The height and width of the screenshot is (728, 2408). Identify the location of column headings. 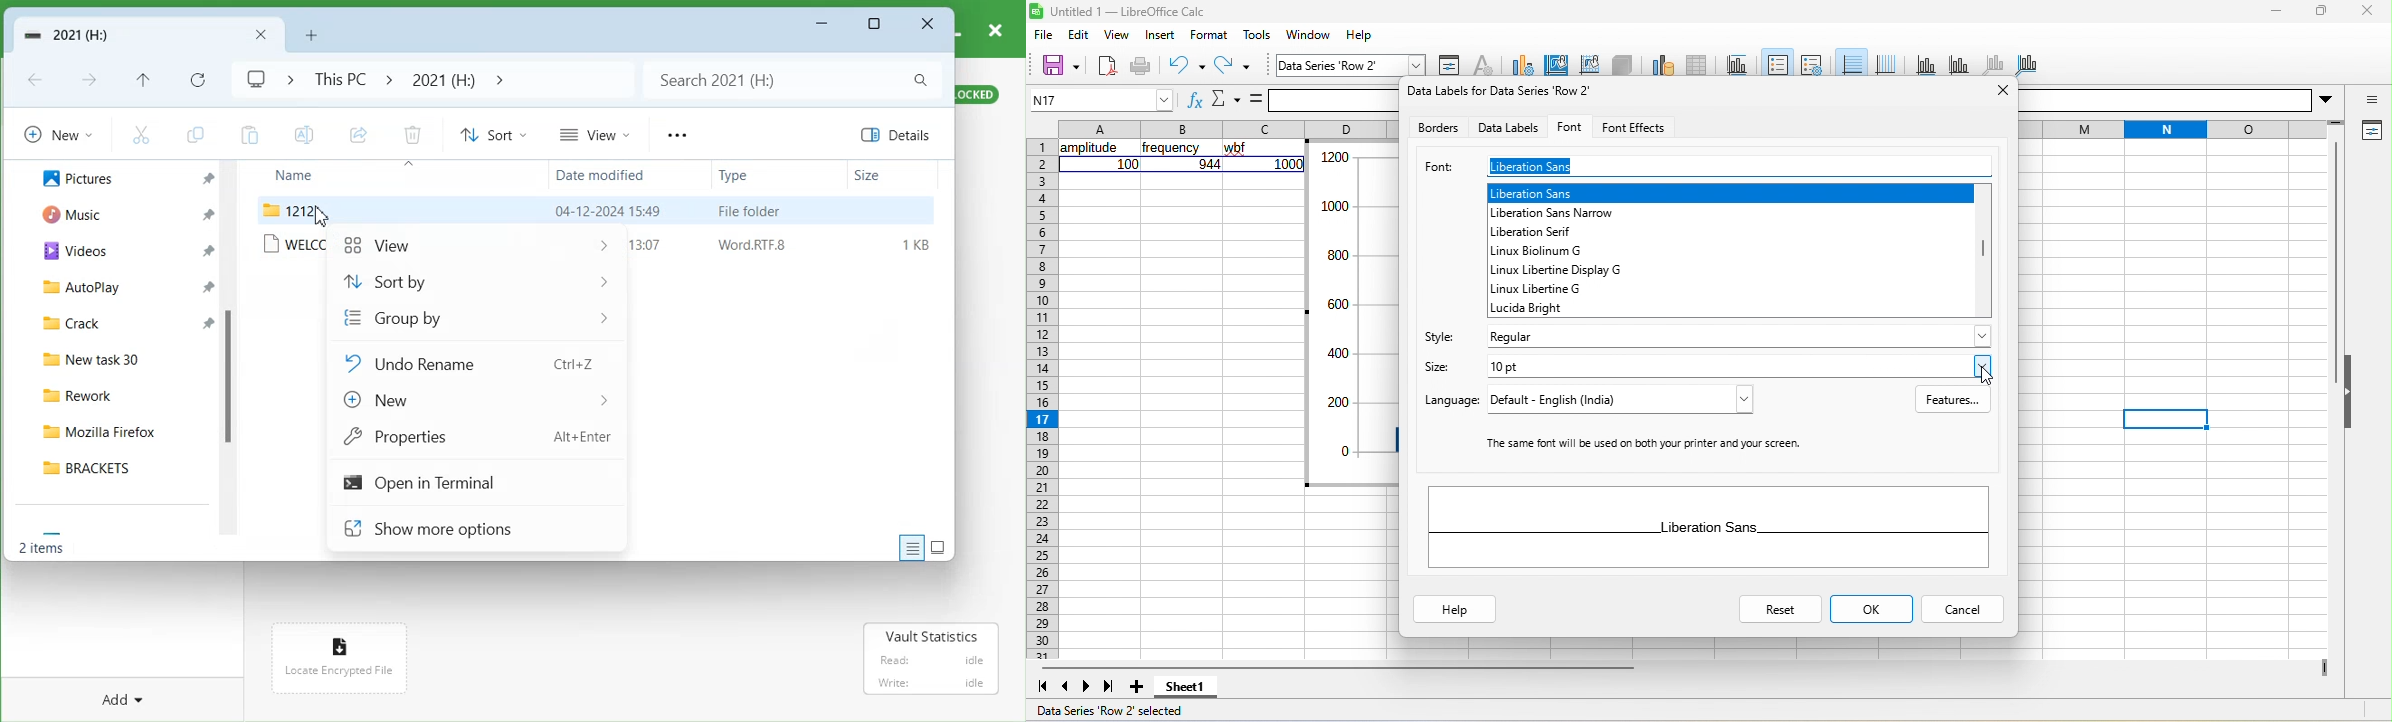
(1225, 127).